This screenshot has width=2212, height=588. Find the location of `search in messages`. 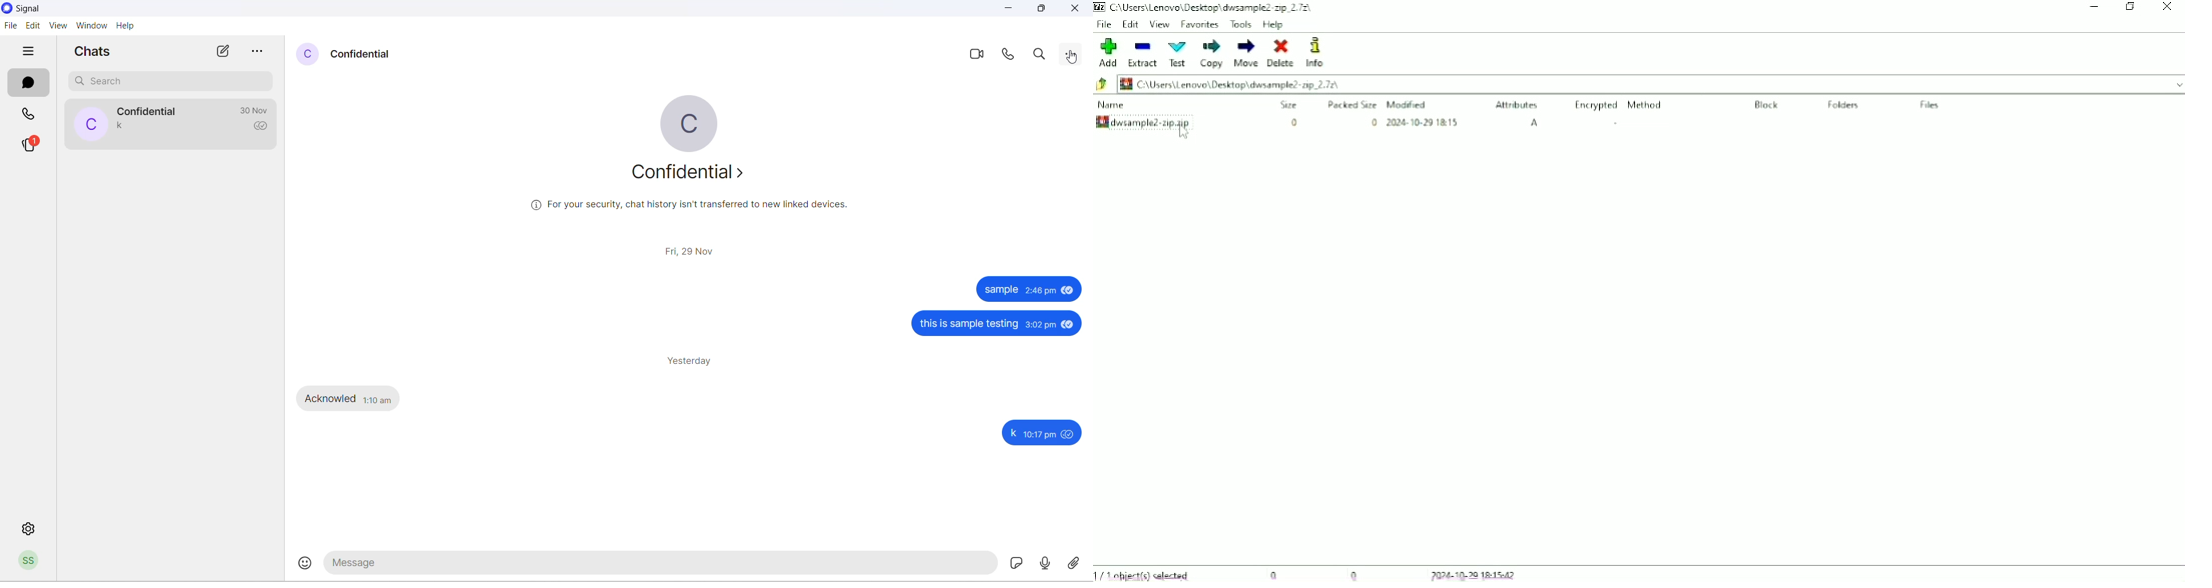

search in messages is located at coordinates (1043, 54).